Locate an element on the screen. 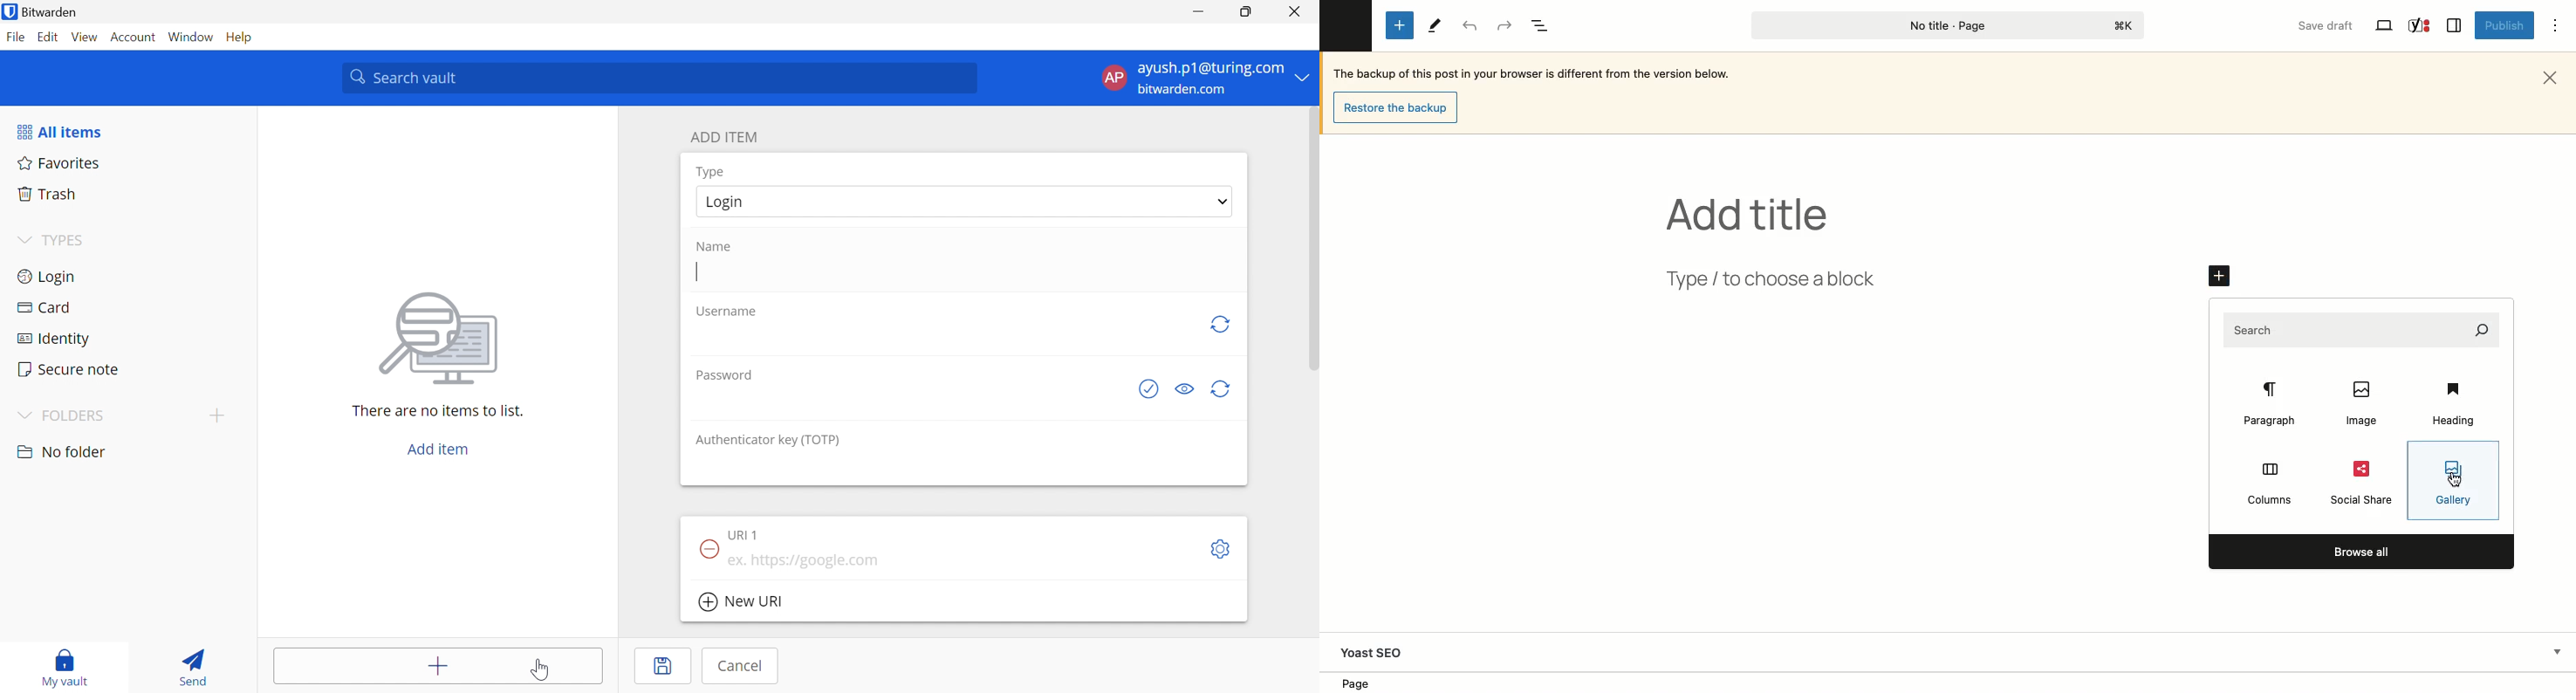 The image size is (2576, 700). Add new block is located at coordinates (1400, 26).